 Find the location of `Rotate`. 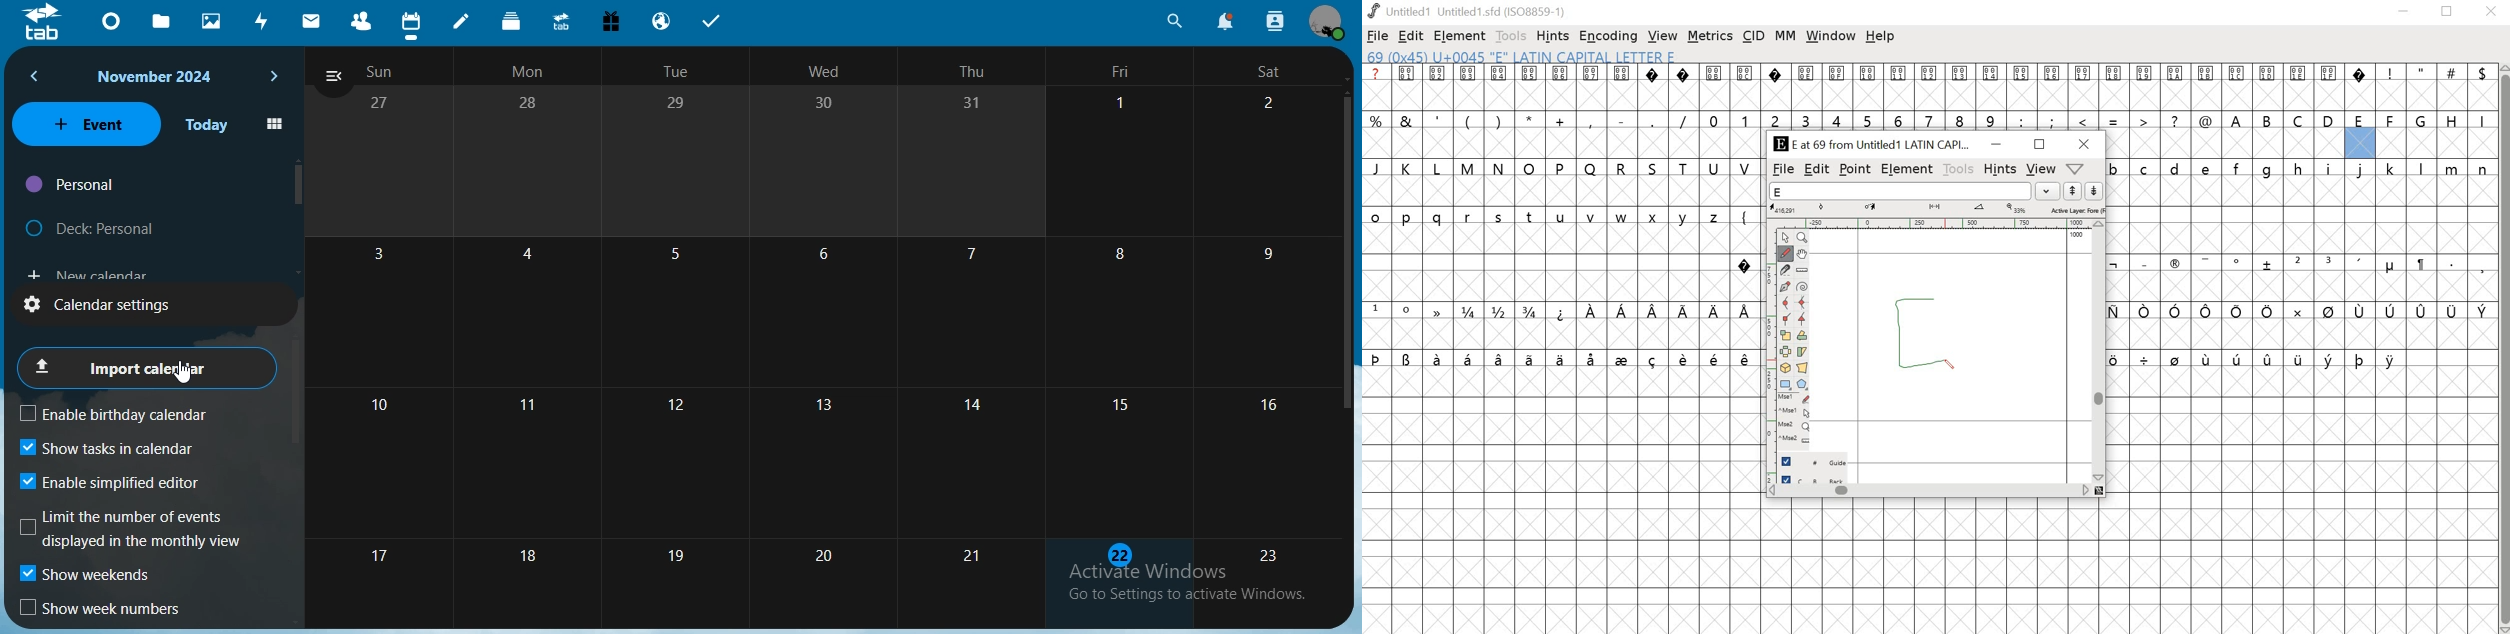

Rotate is located at coordinates (1803, 336).